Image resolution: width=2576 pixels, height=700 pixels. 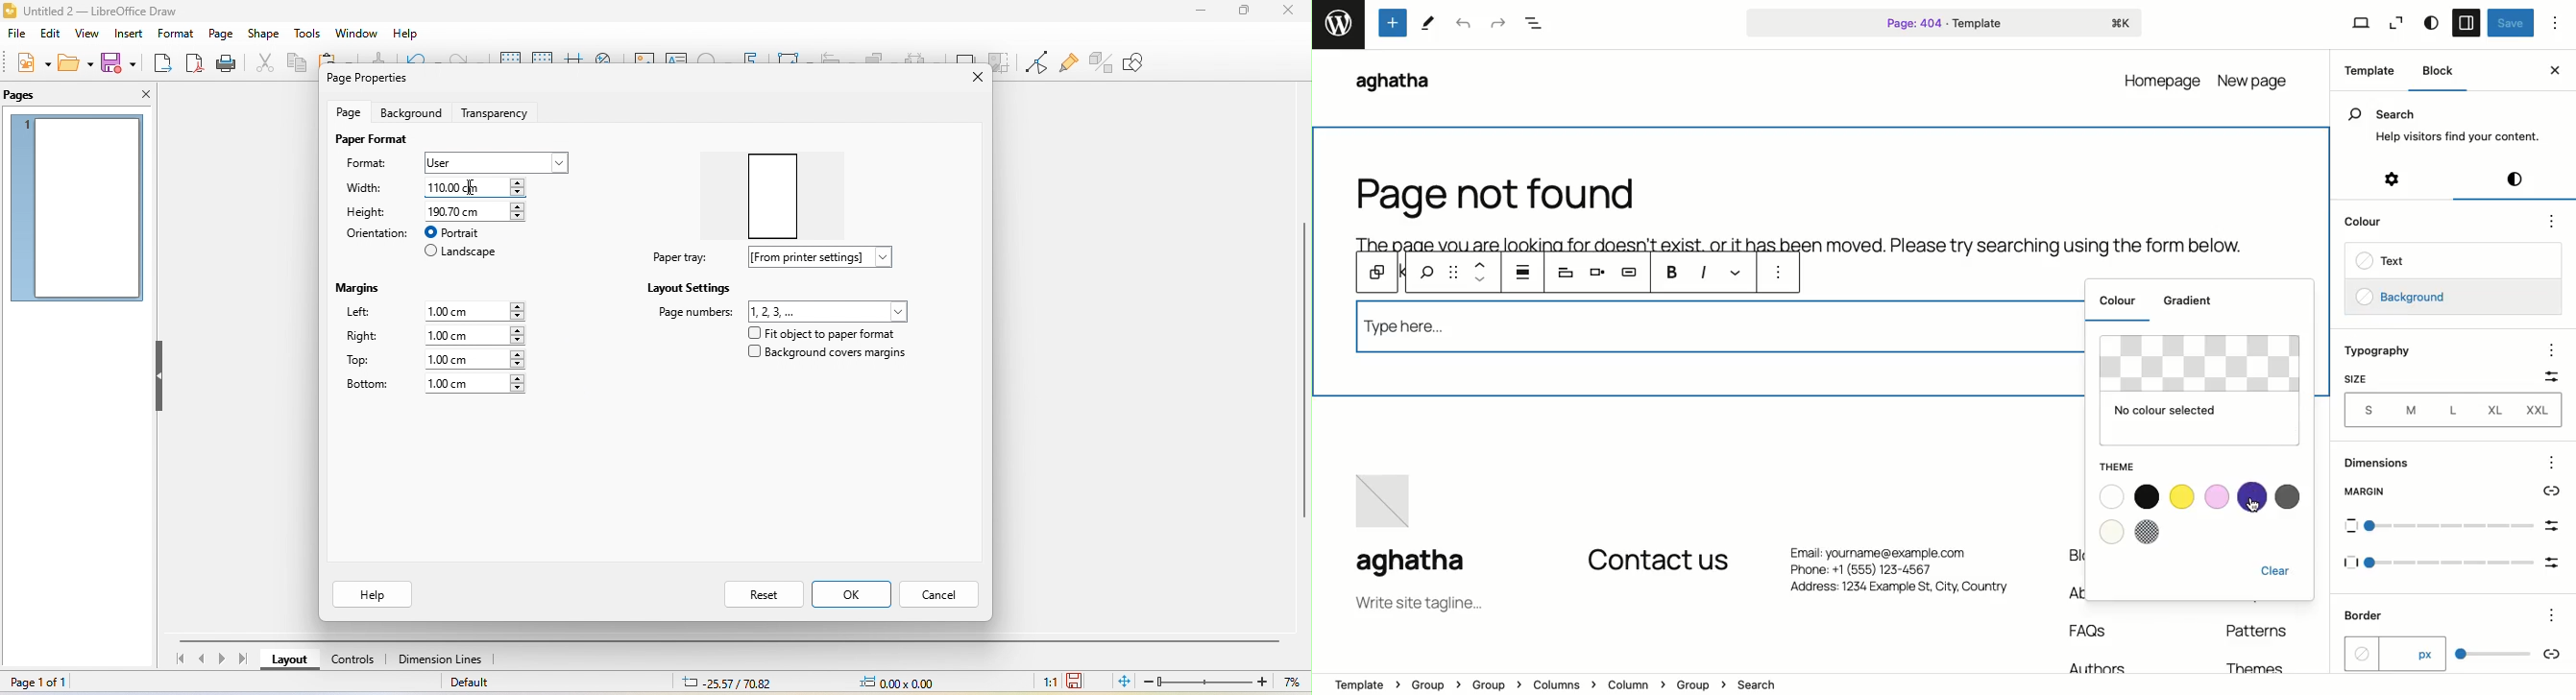 What do you see at coordinates (1566, 273) in the screenshot?
I see `Heading` at bounding box center [1566, 273].